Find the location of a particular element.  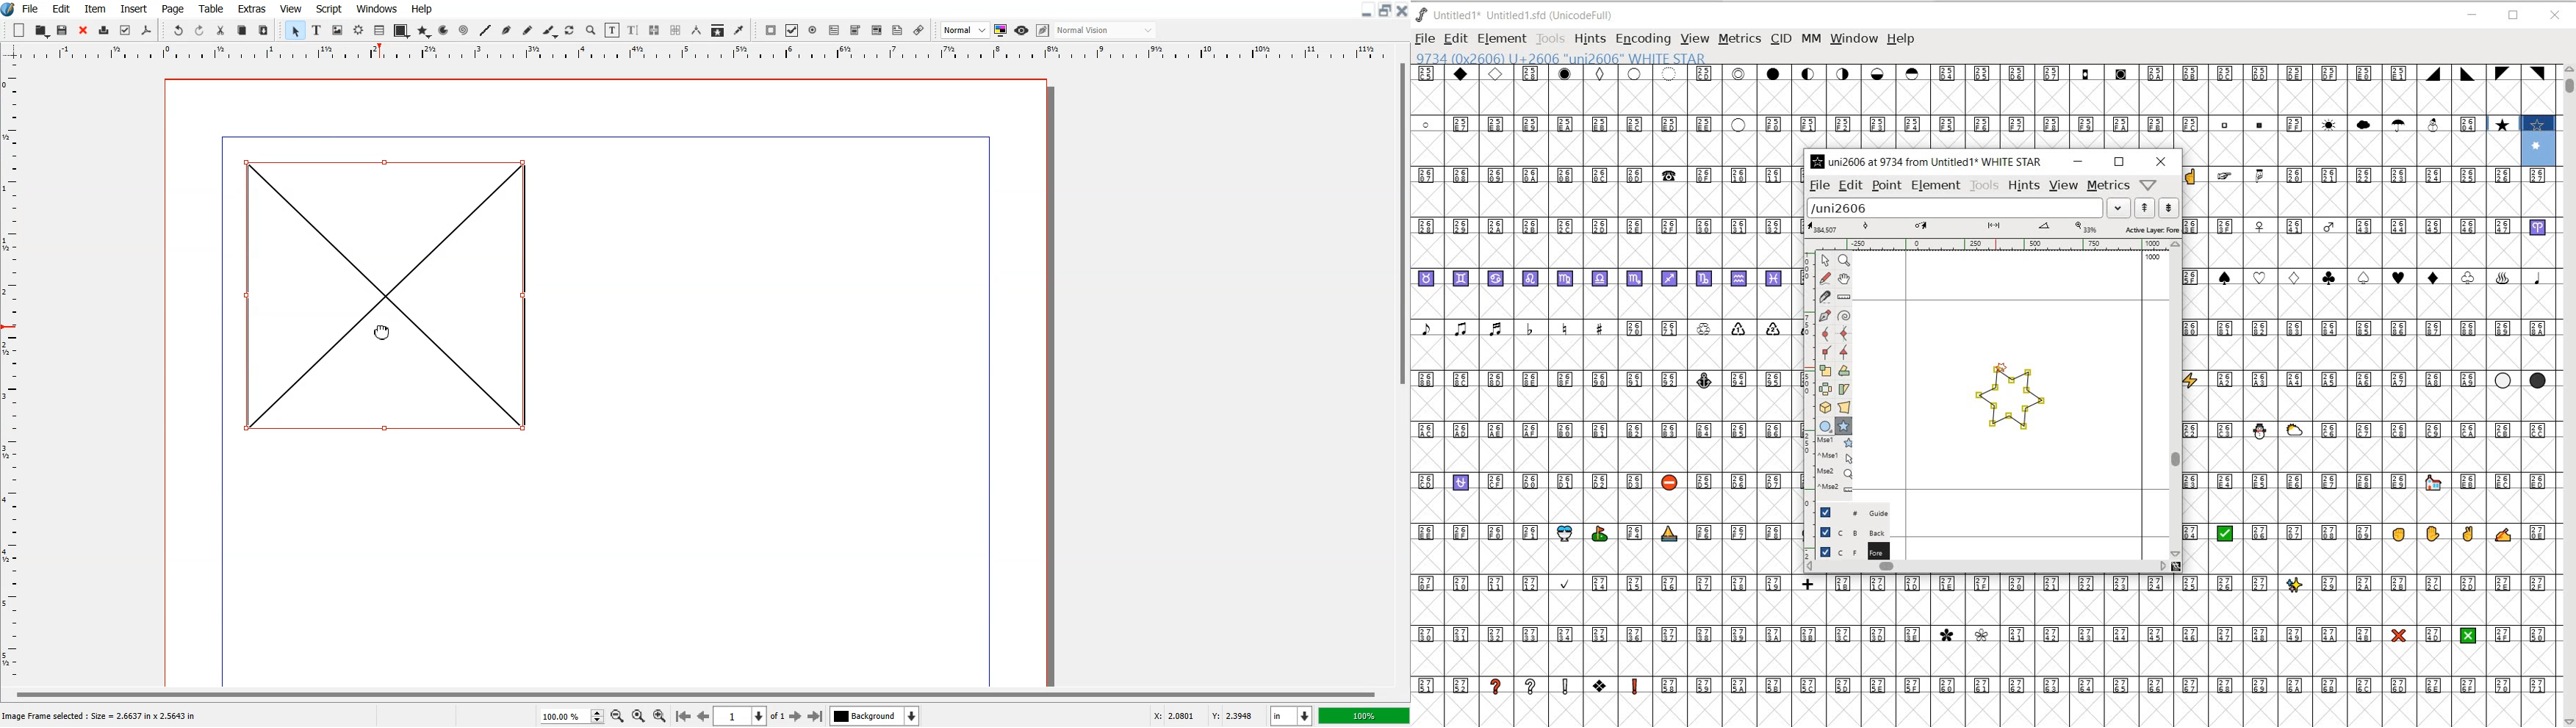

ELEMENT is located at coordinates (1502, 38).